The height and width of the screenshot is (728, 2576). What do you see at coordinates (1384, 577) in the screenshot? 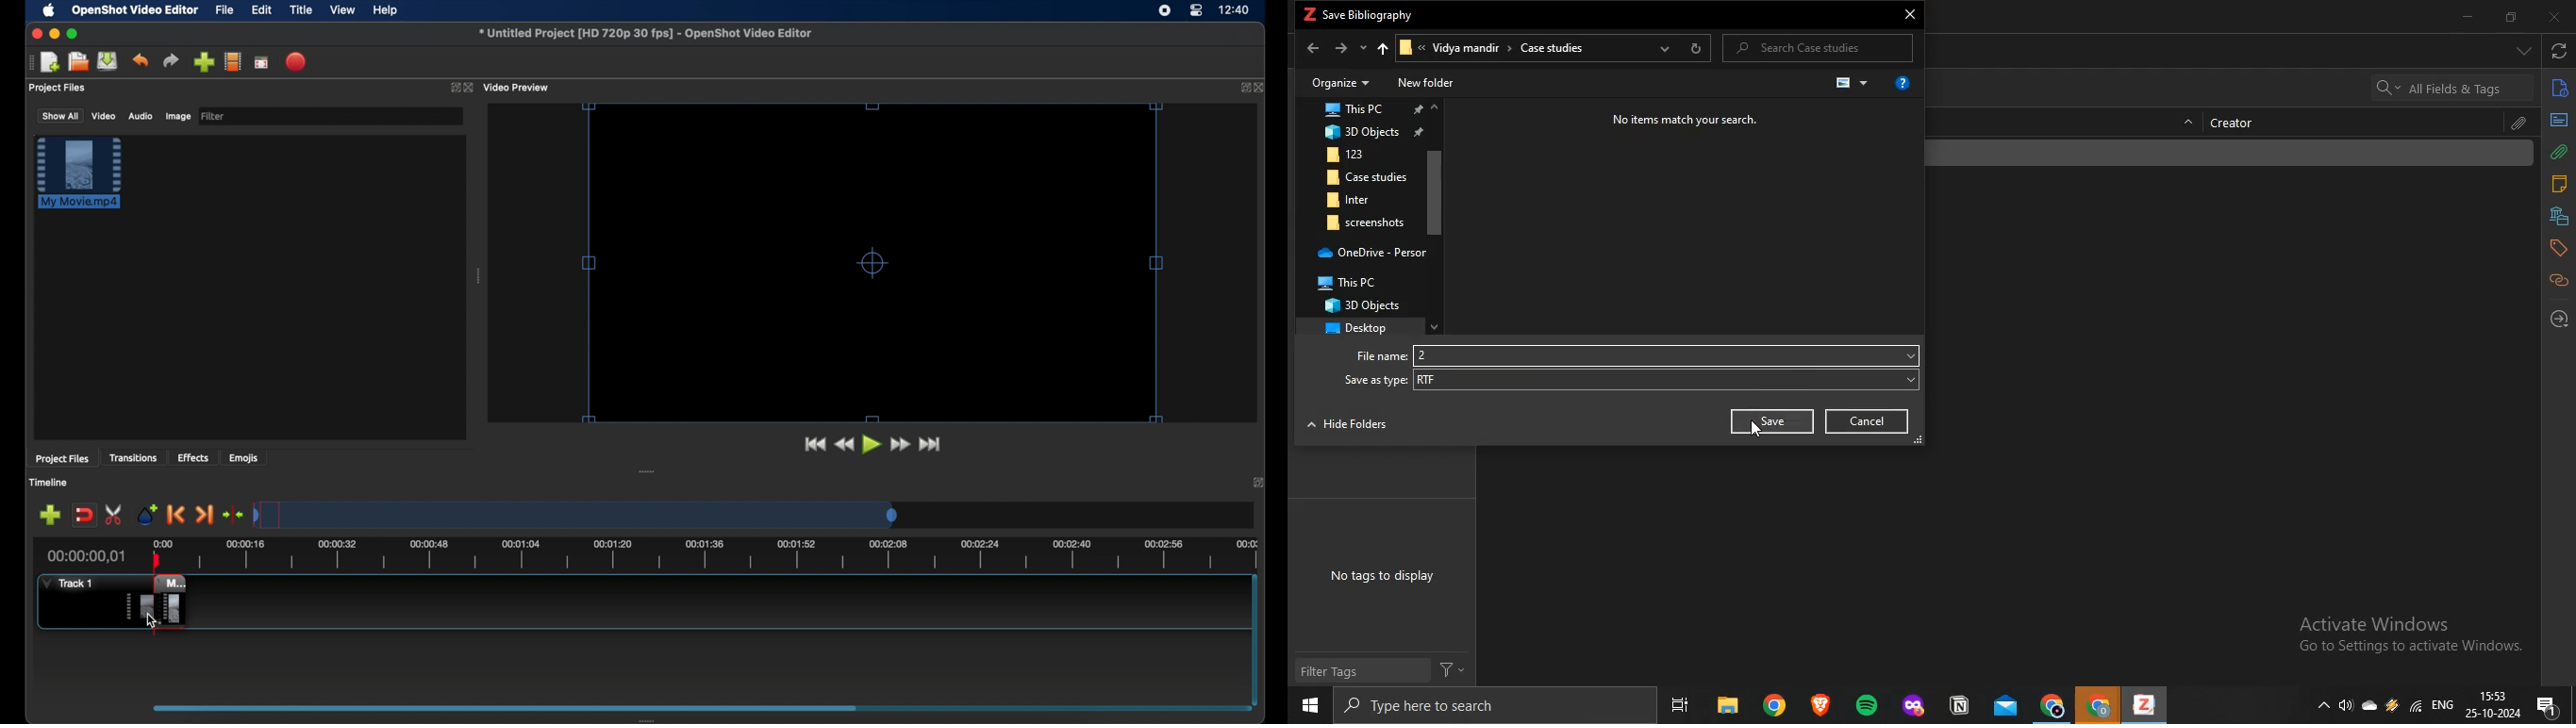
I see `No tags to display` at bounding box center [1384, 577].